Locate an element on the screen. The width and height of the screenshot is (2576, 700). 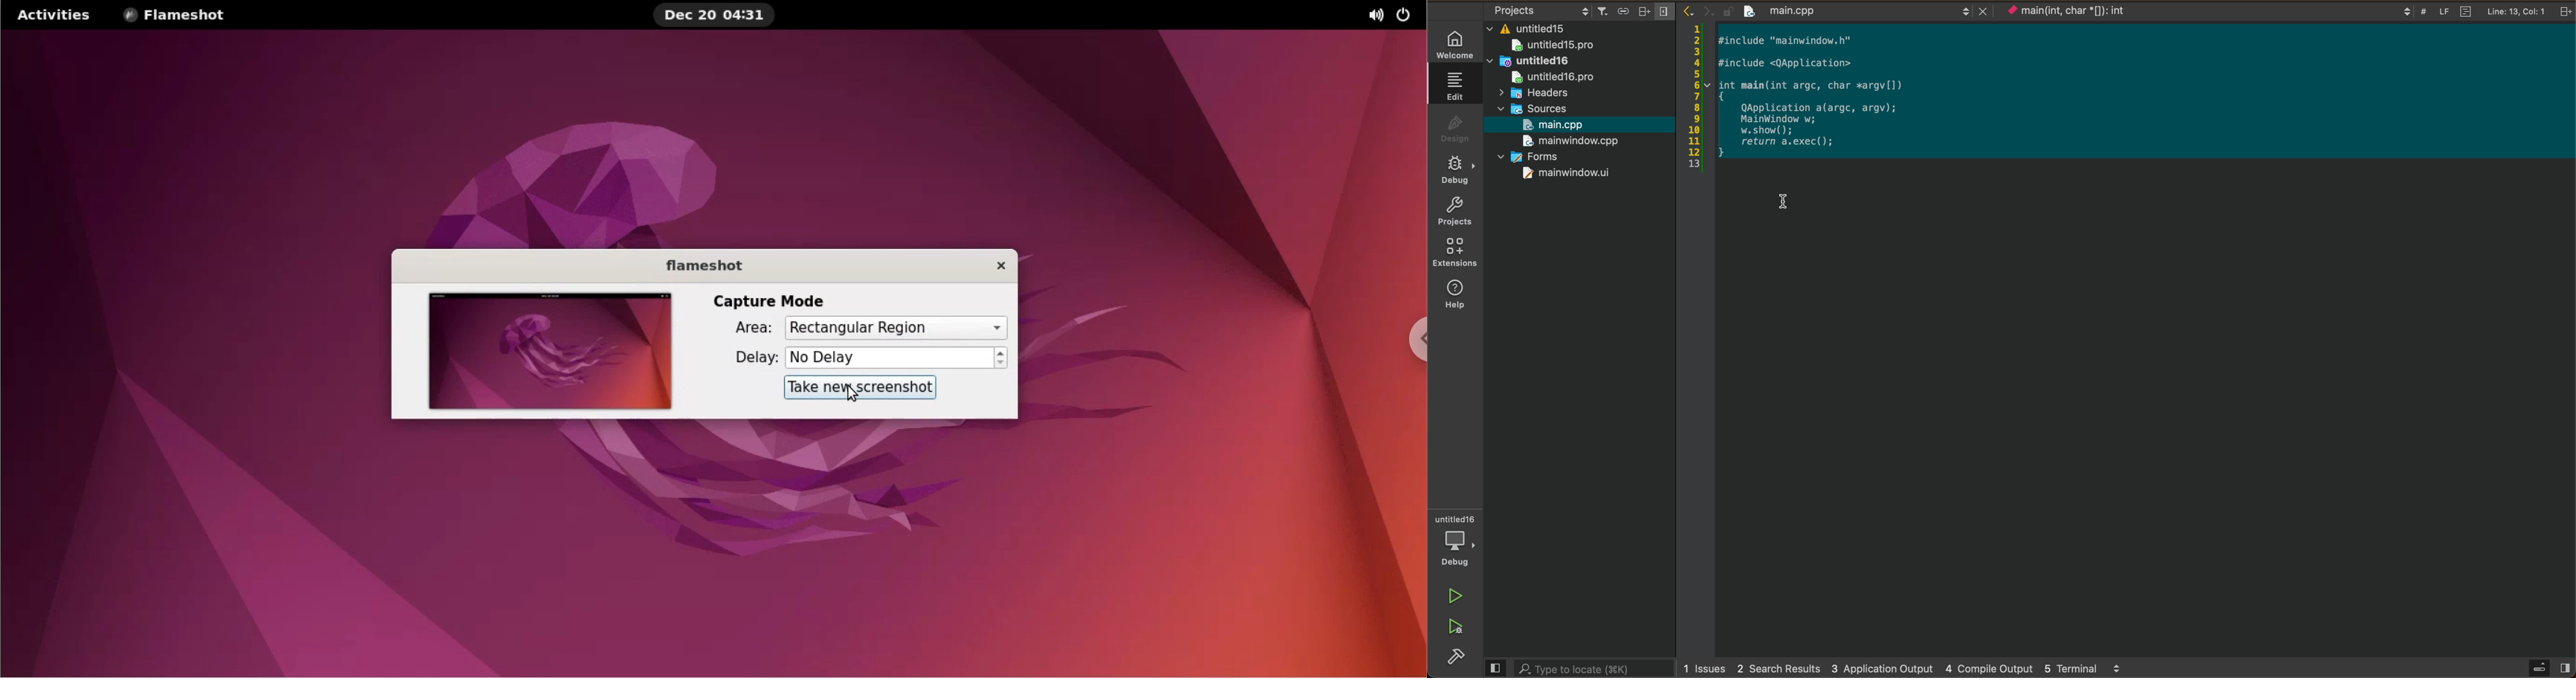
project settings  is located at coordinates (1575, 10).